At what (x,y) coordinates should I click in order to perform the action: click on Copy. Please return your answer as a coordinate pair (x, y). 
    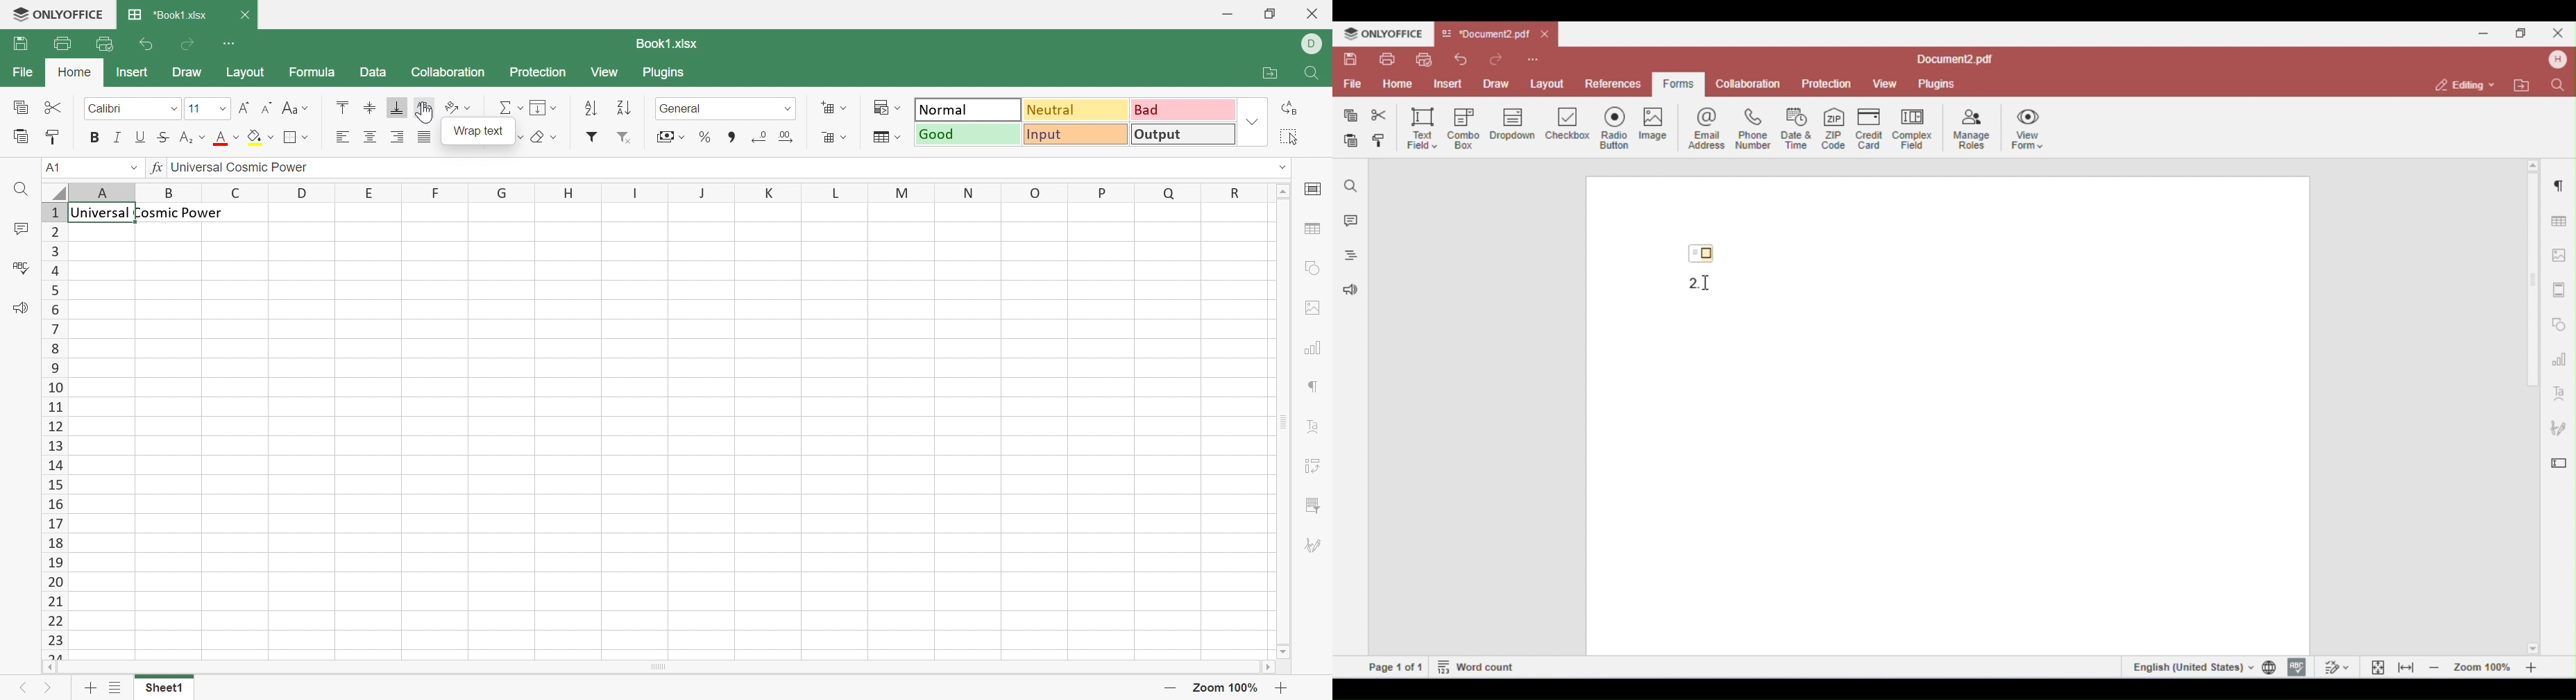
    Looking at the image, I should click on (24, 108).